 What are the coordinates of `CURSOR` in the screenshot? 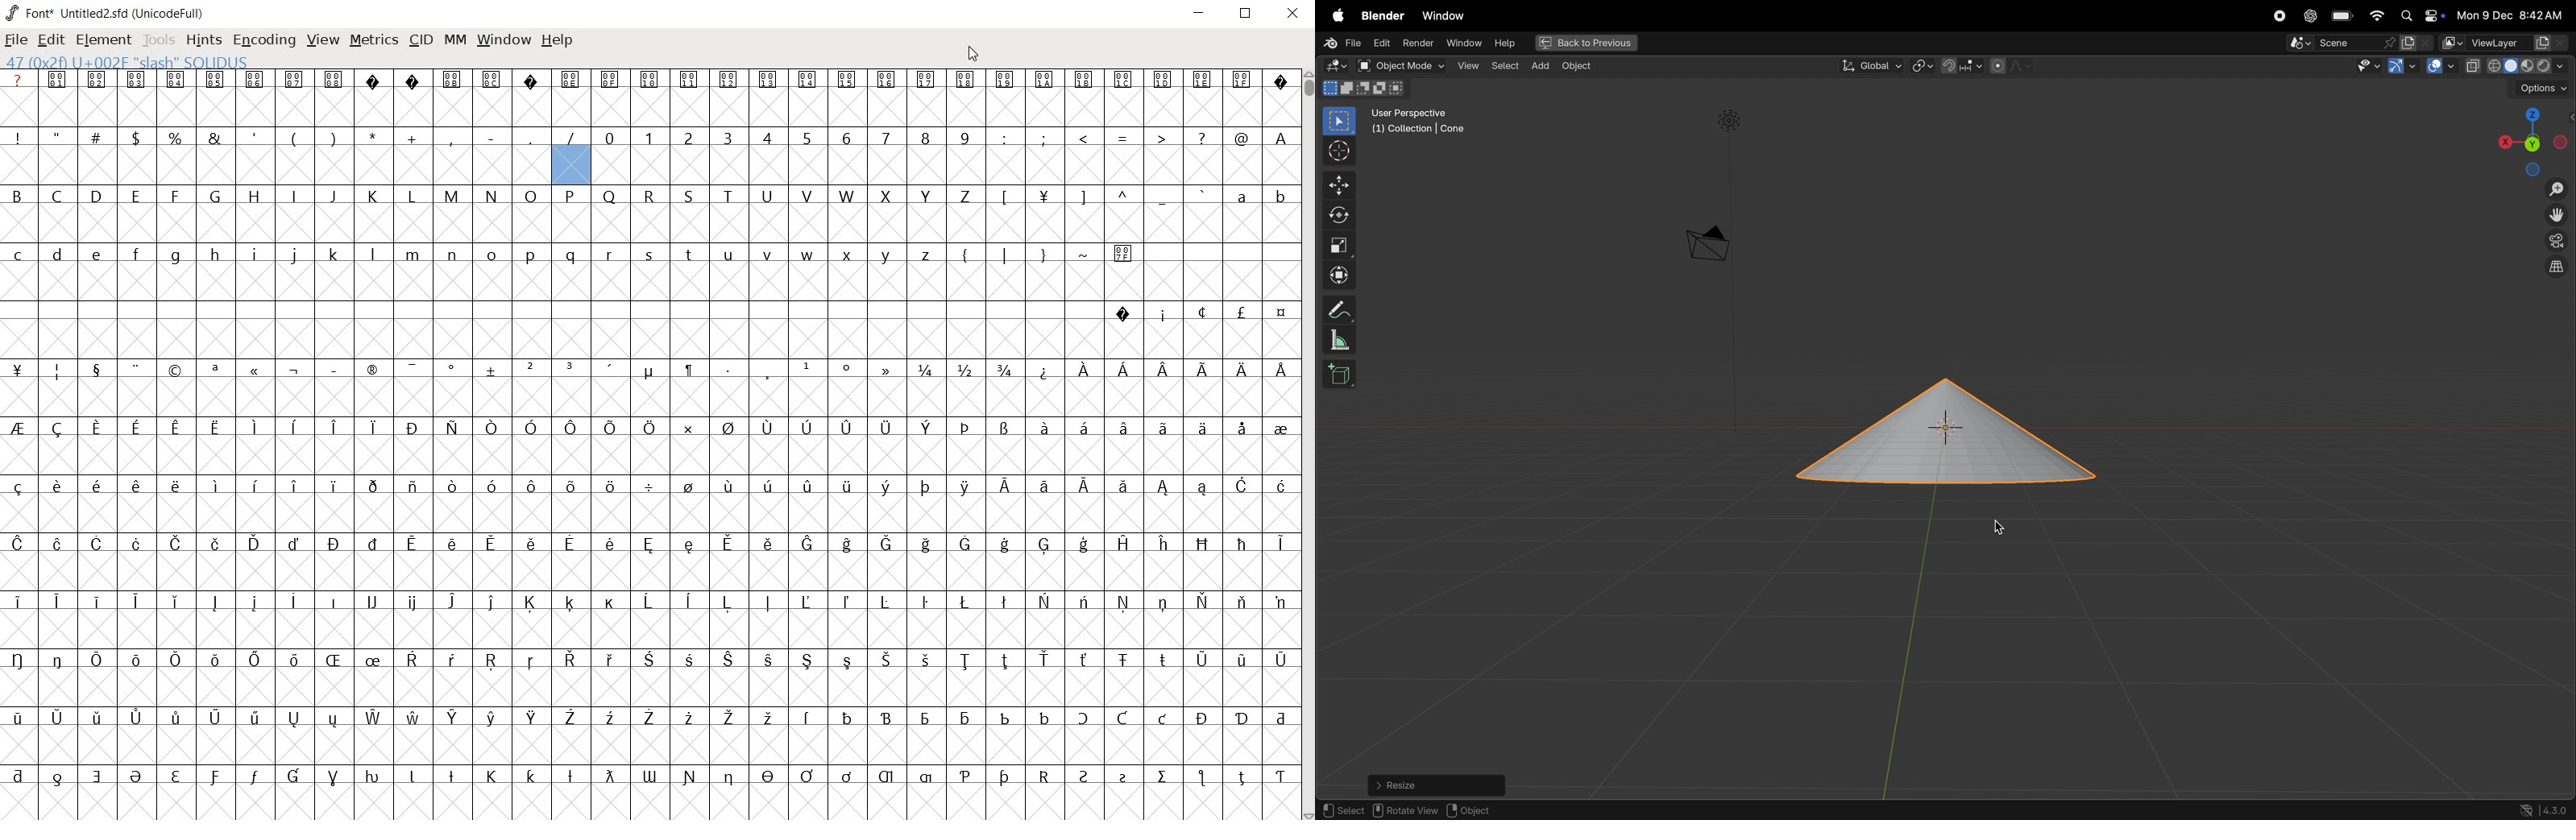 It's located at (1307, 445).